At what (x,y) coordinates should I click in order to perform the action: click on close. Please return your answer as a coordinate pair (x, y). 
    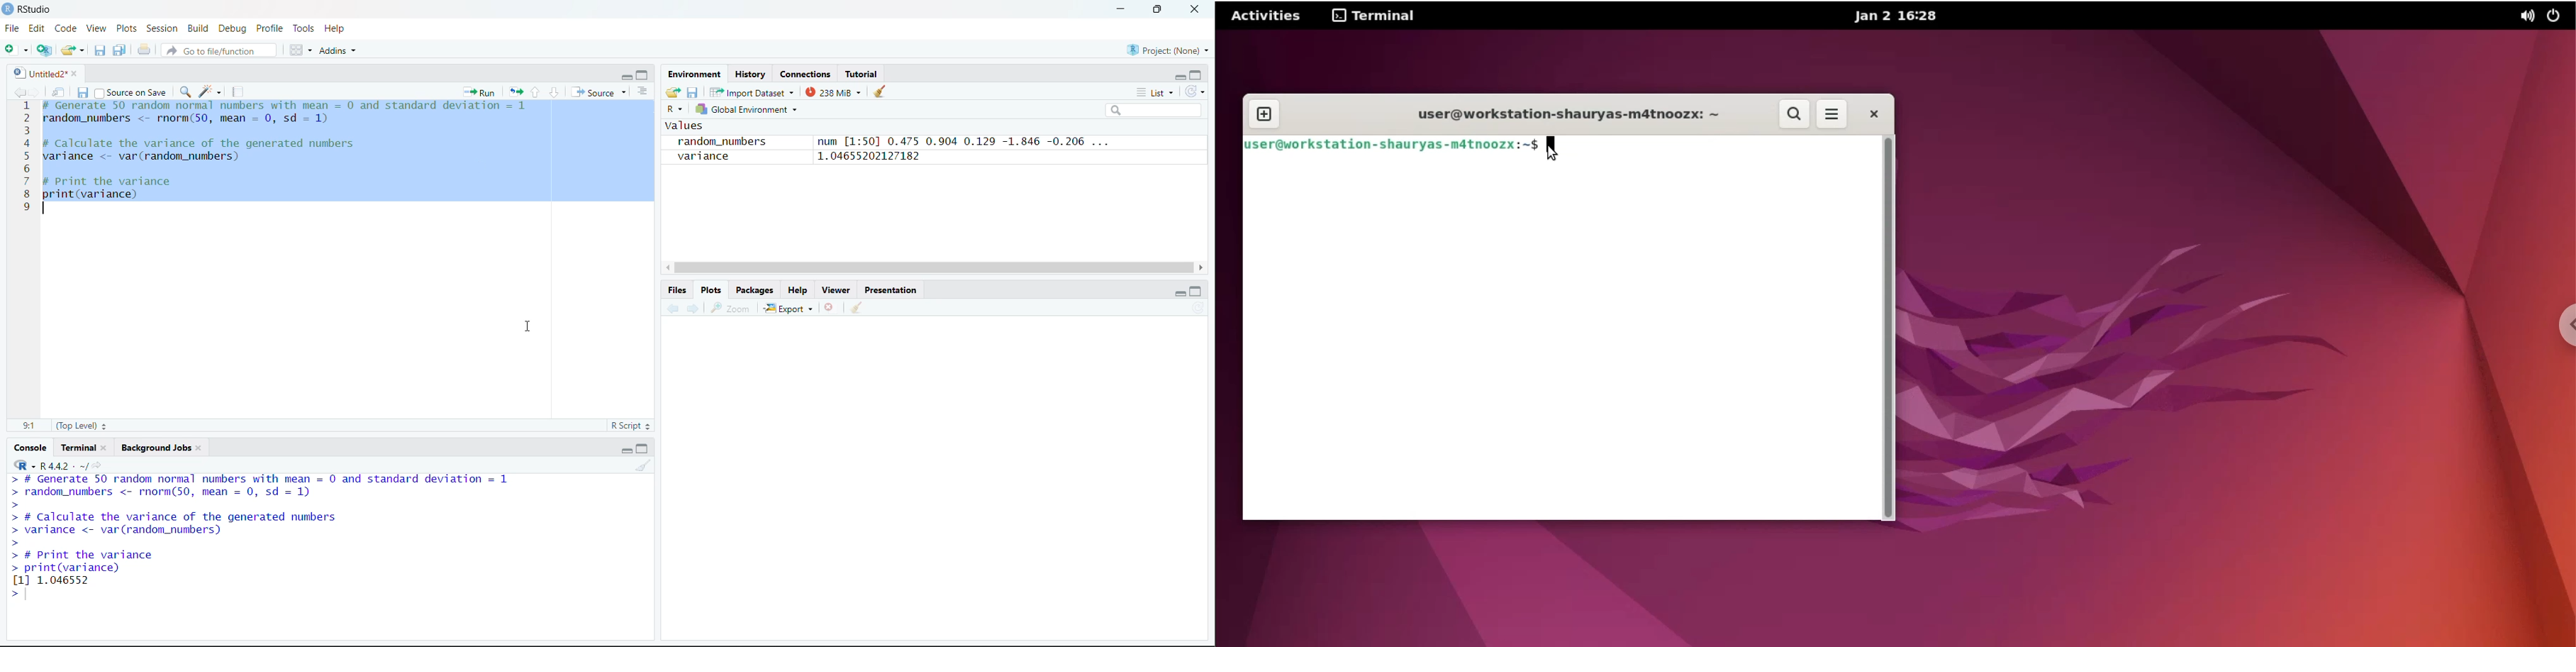
    Looking at the image, I should click on (108, 448).